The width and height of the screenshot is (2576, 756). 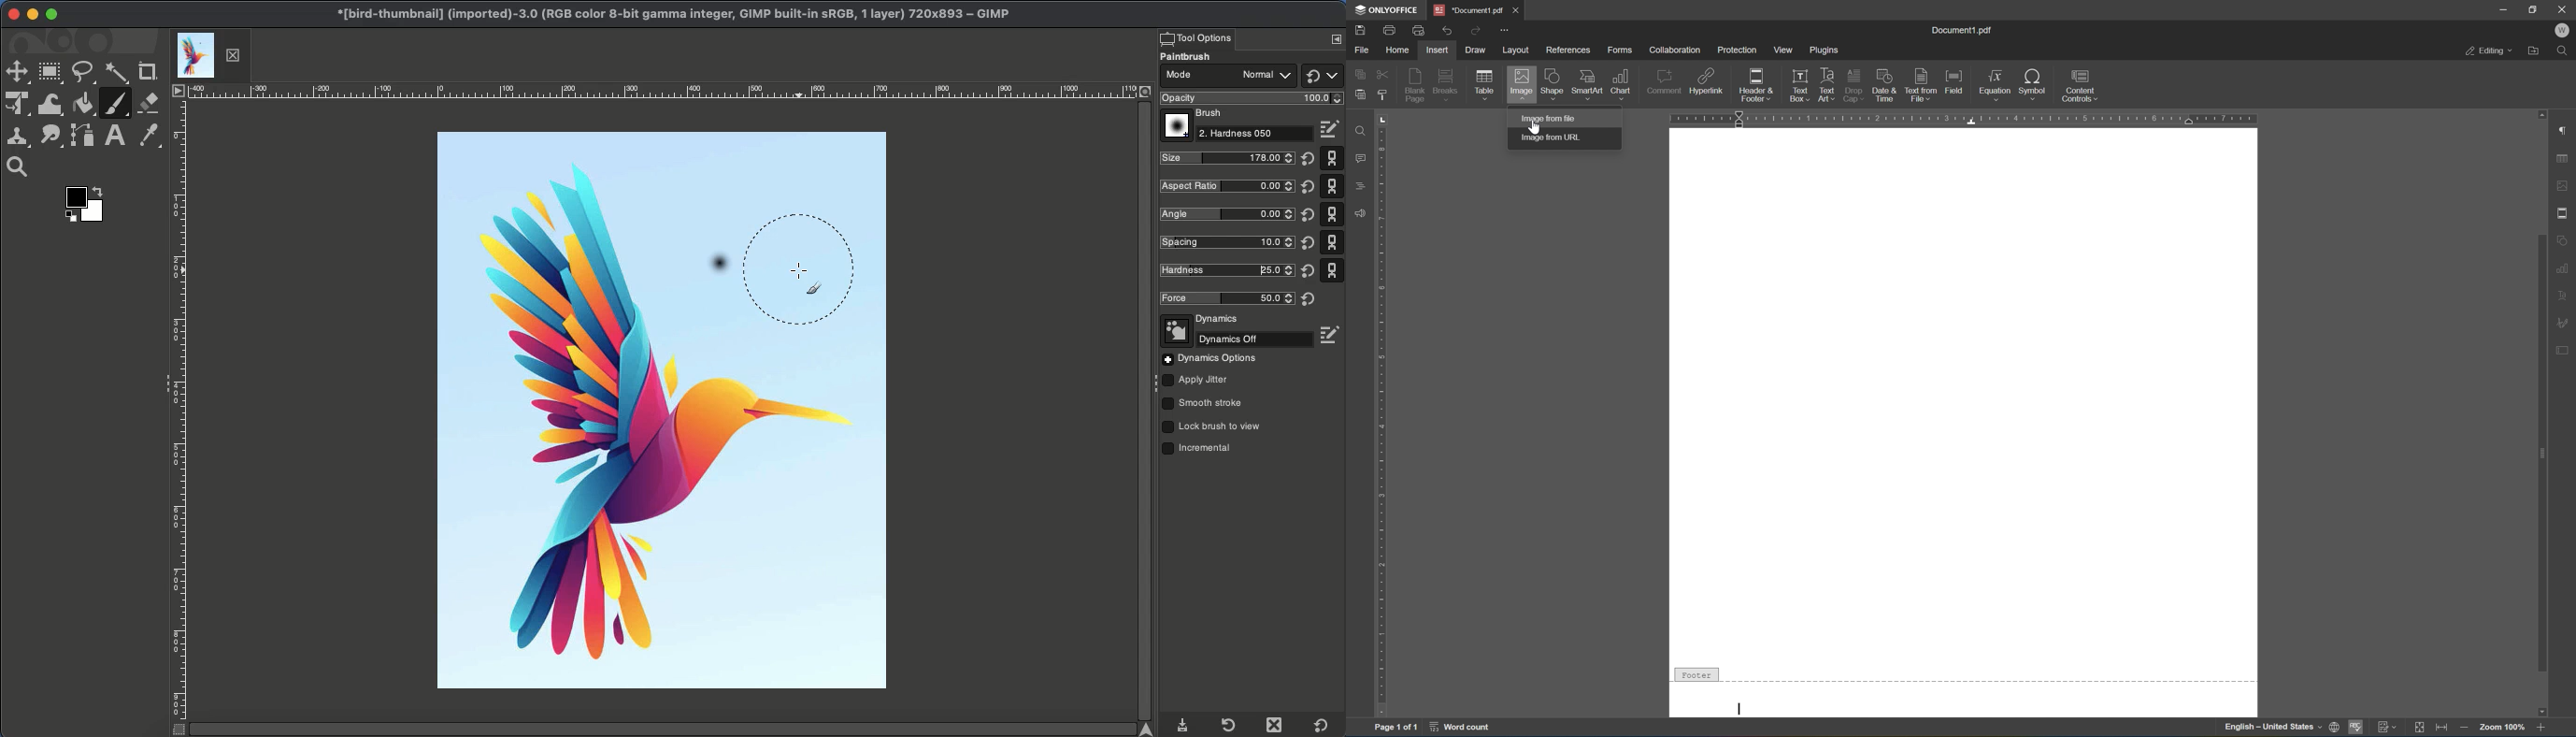 I want to click on Customize quick access tolbar, so click(x=1505, y=31).